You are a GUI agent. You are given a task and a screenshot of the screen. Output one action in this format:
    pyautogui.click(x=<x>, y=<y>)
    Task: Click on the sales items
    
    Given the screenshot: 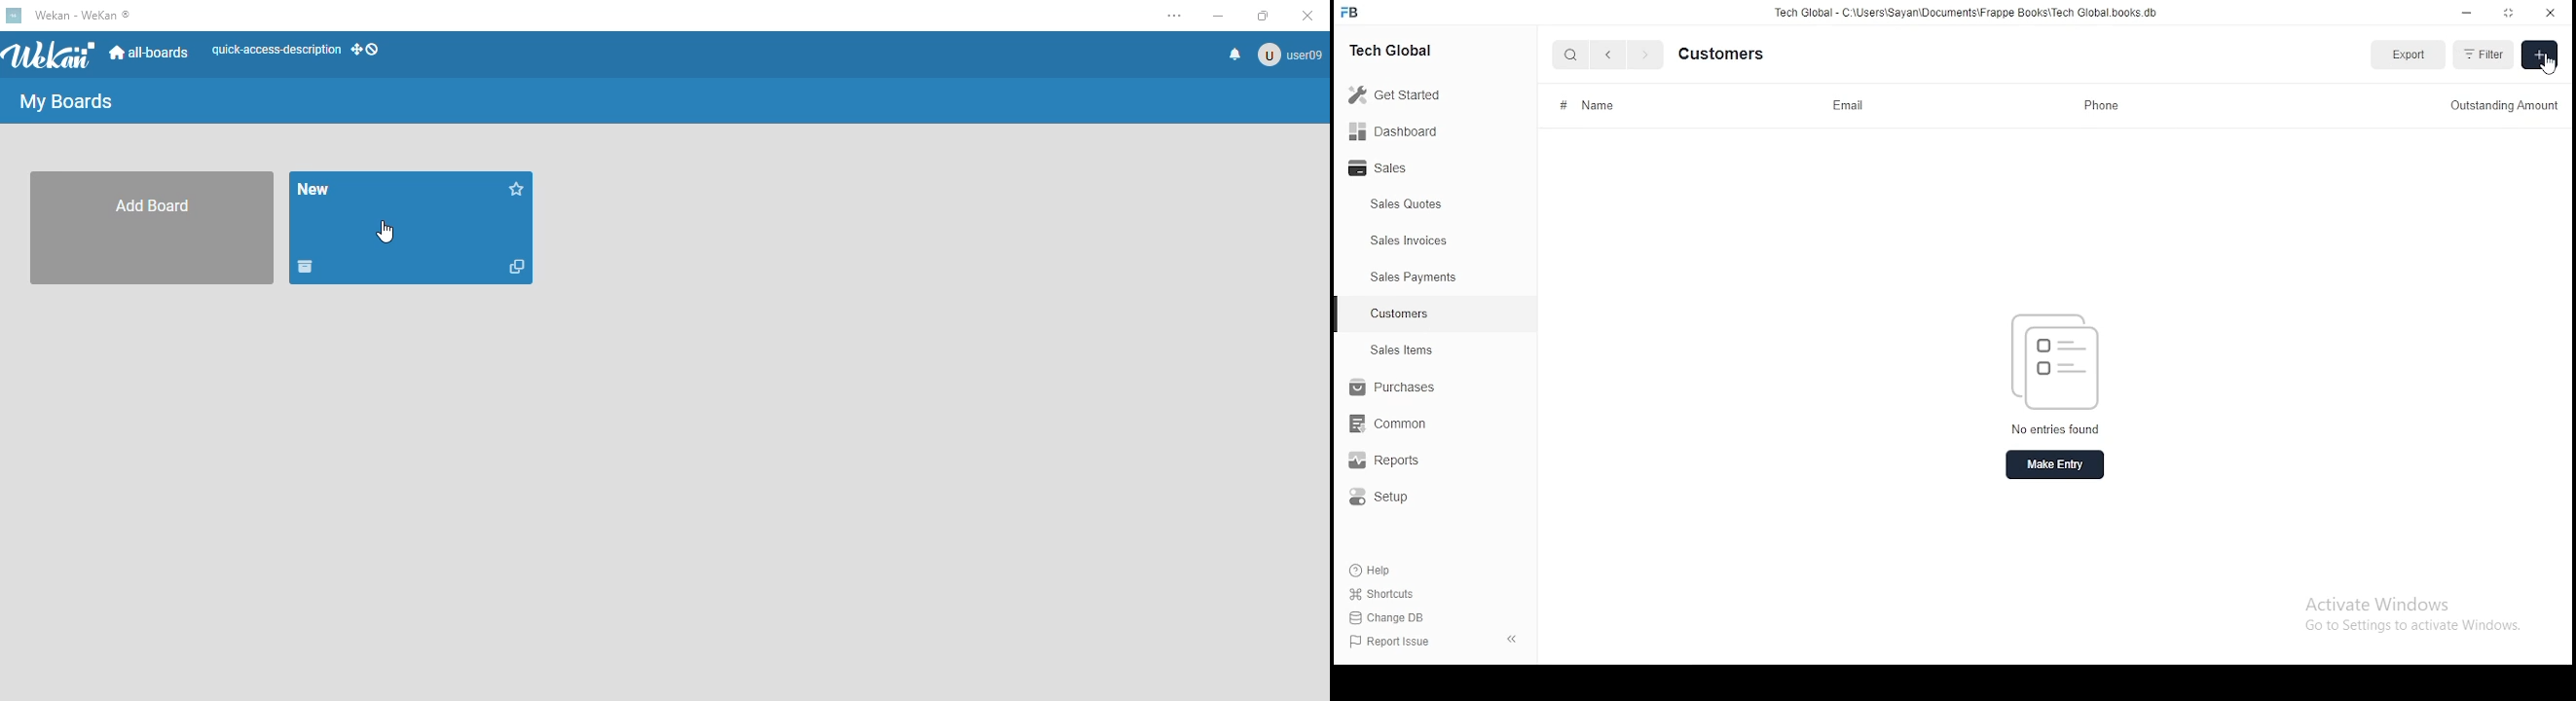 What is the action you would take?
    pyautogui.click(x=1400, y=350)
    